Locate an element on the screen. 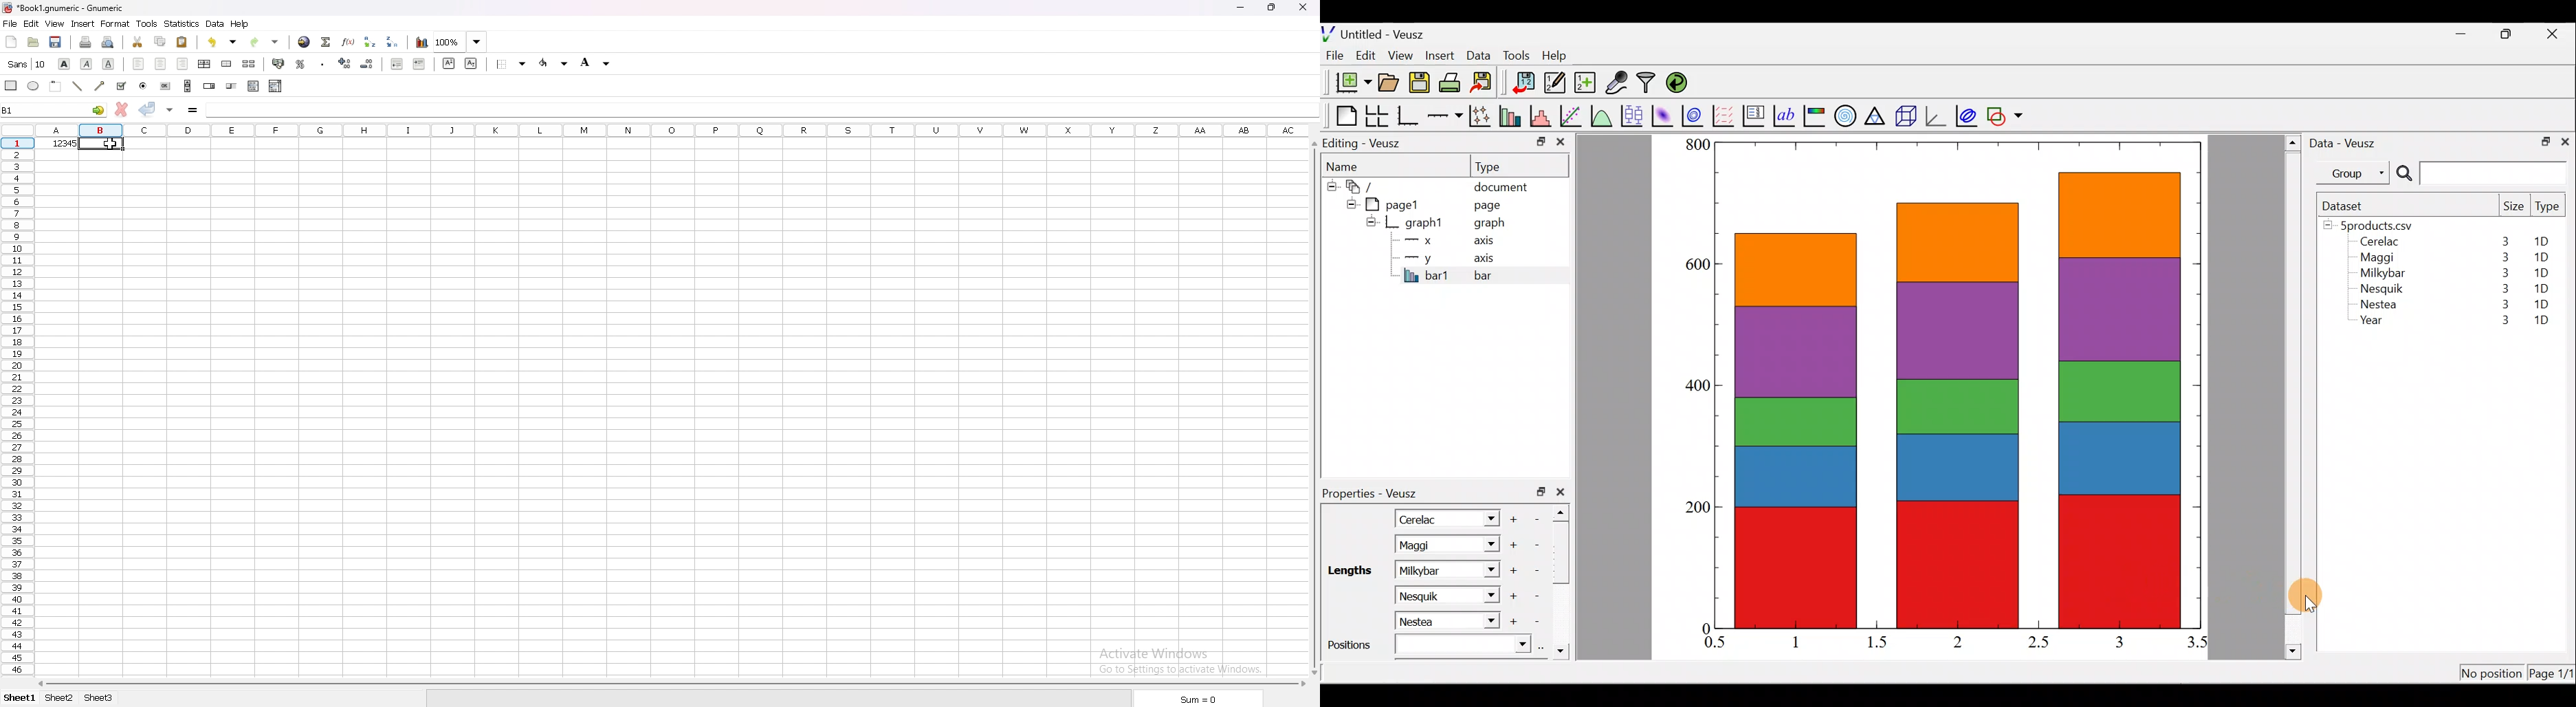 Image resolution: width=2576 pixels, height=728 pixels. Cerelac is located at coordinates (1421, 518).